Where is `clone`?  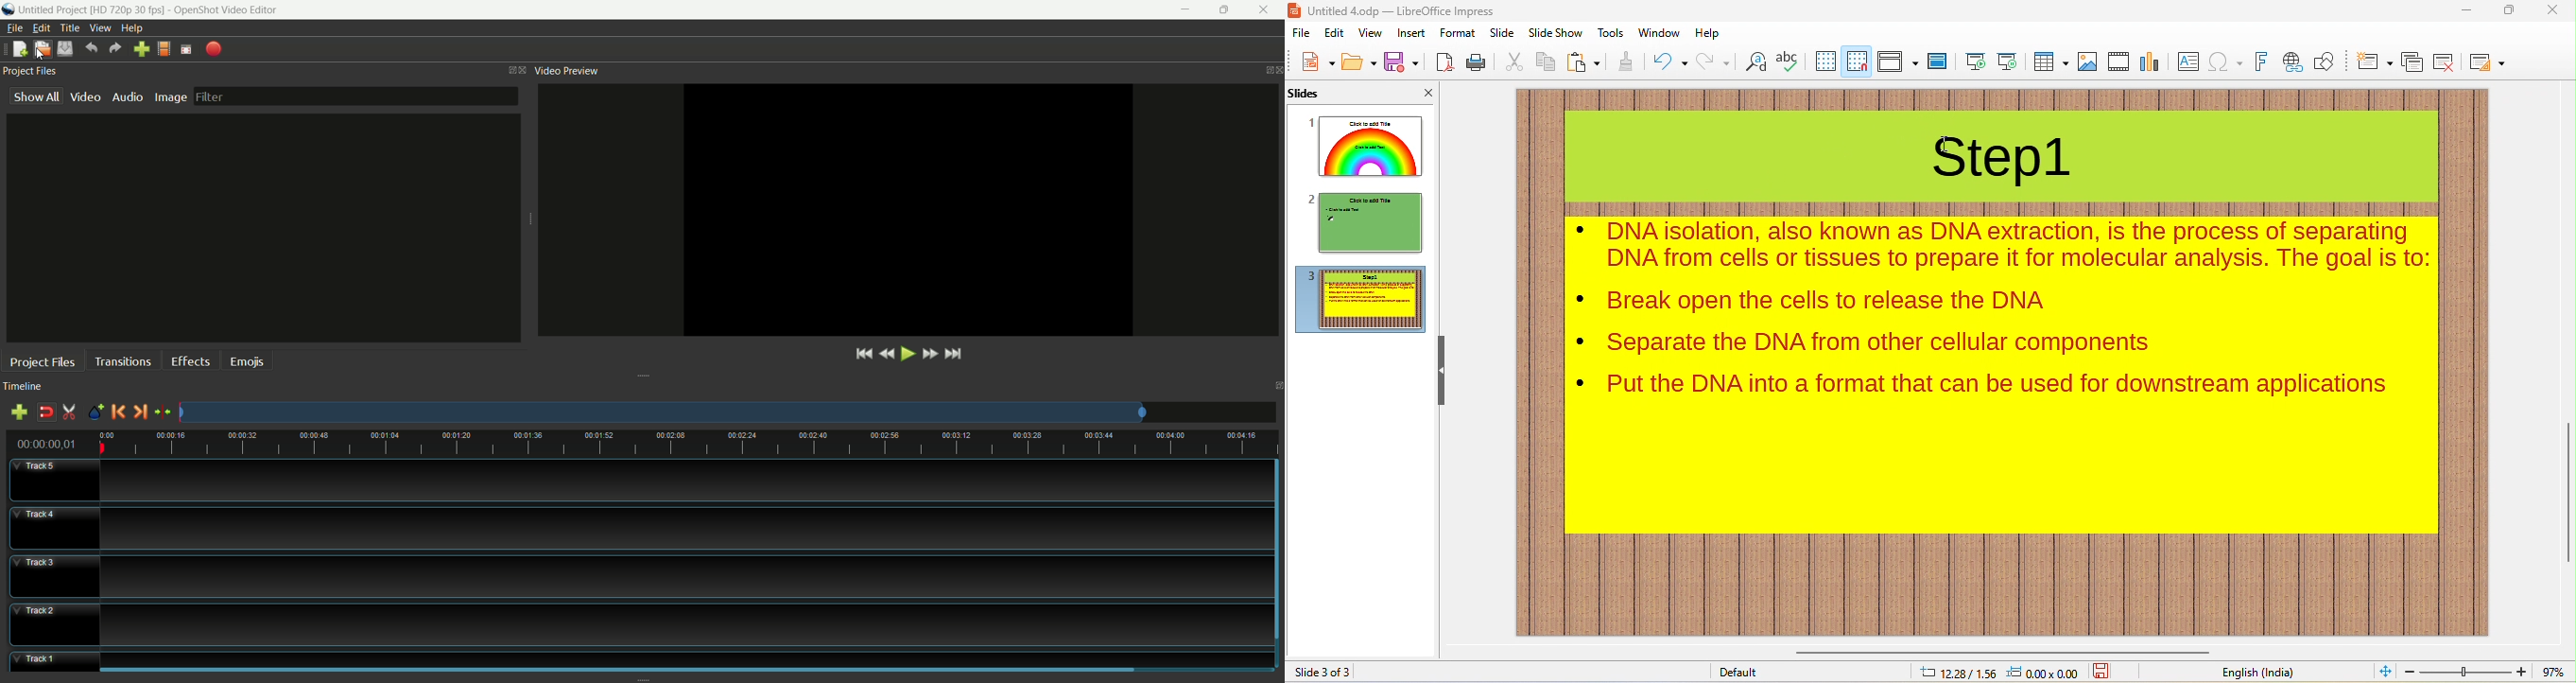 clone is located at coordinates (1626, 61).